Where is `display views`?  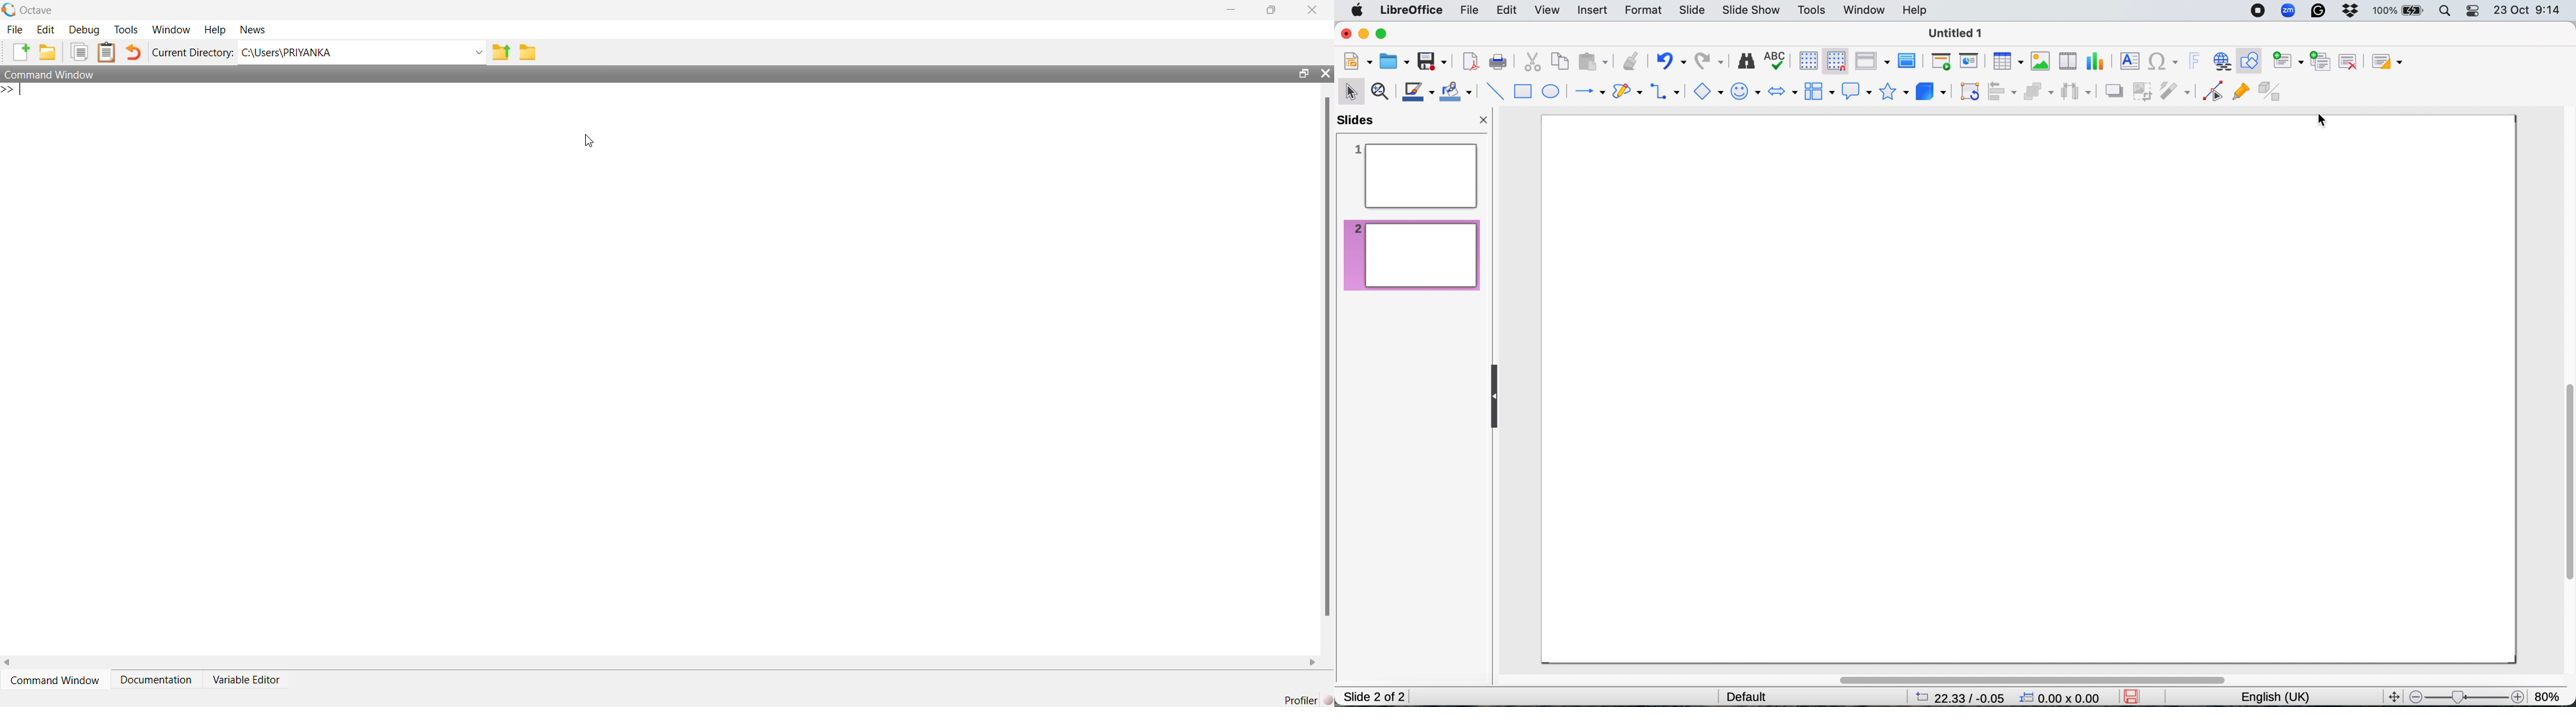
display views is located at coordinates (1874, 61).